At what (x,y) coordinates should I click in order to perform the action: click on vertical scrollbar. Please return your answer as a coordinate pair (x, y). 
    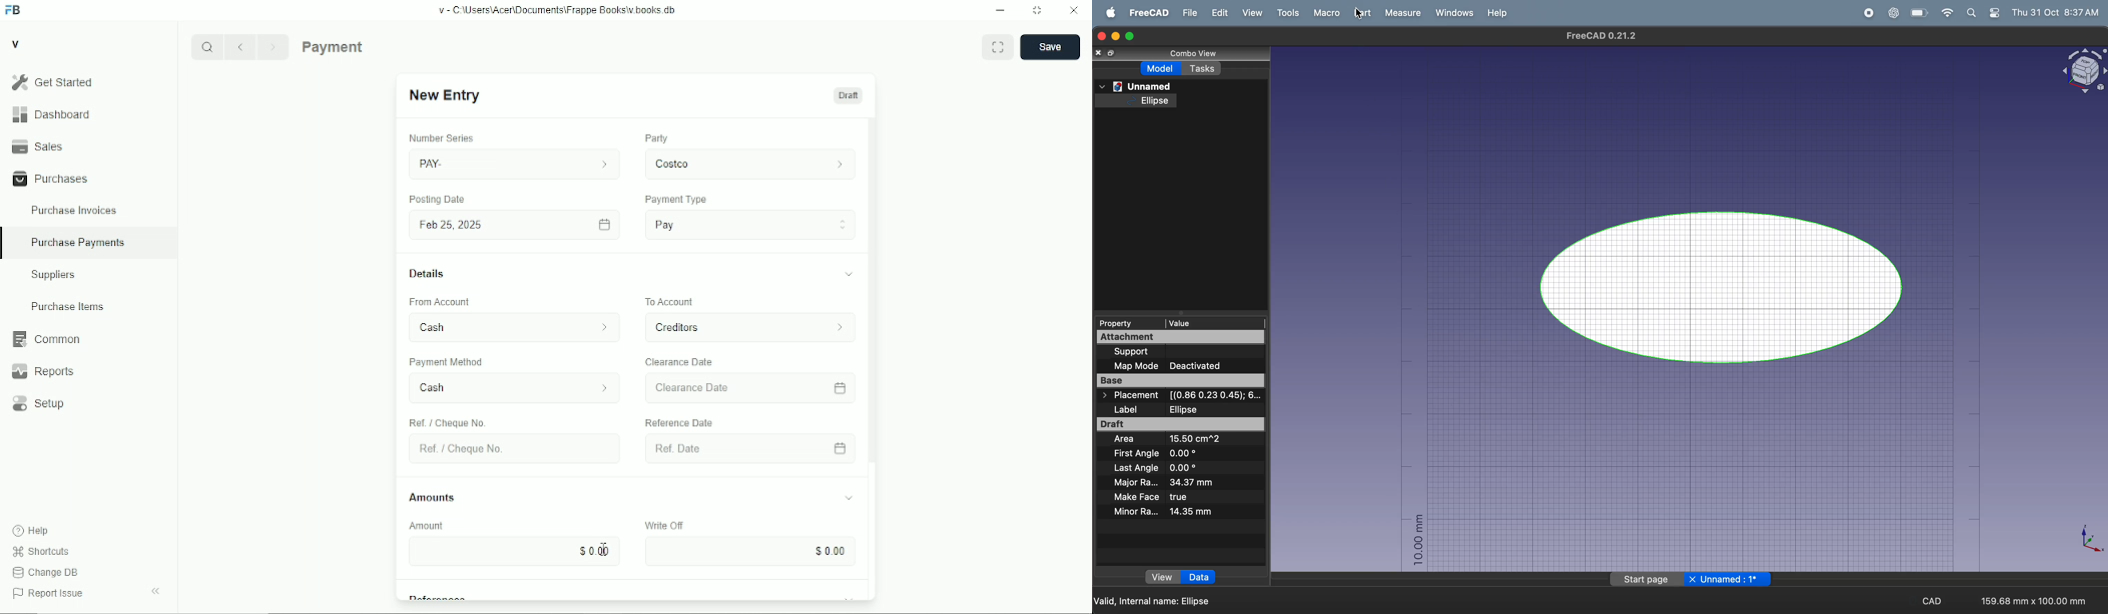
    Looking at the image, I should click on (871, 293).